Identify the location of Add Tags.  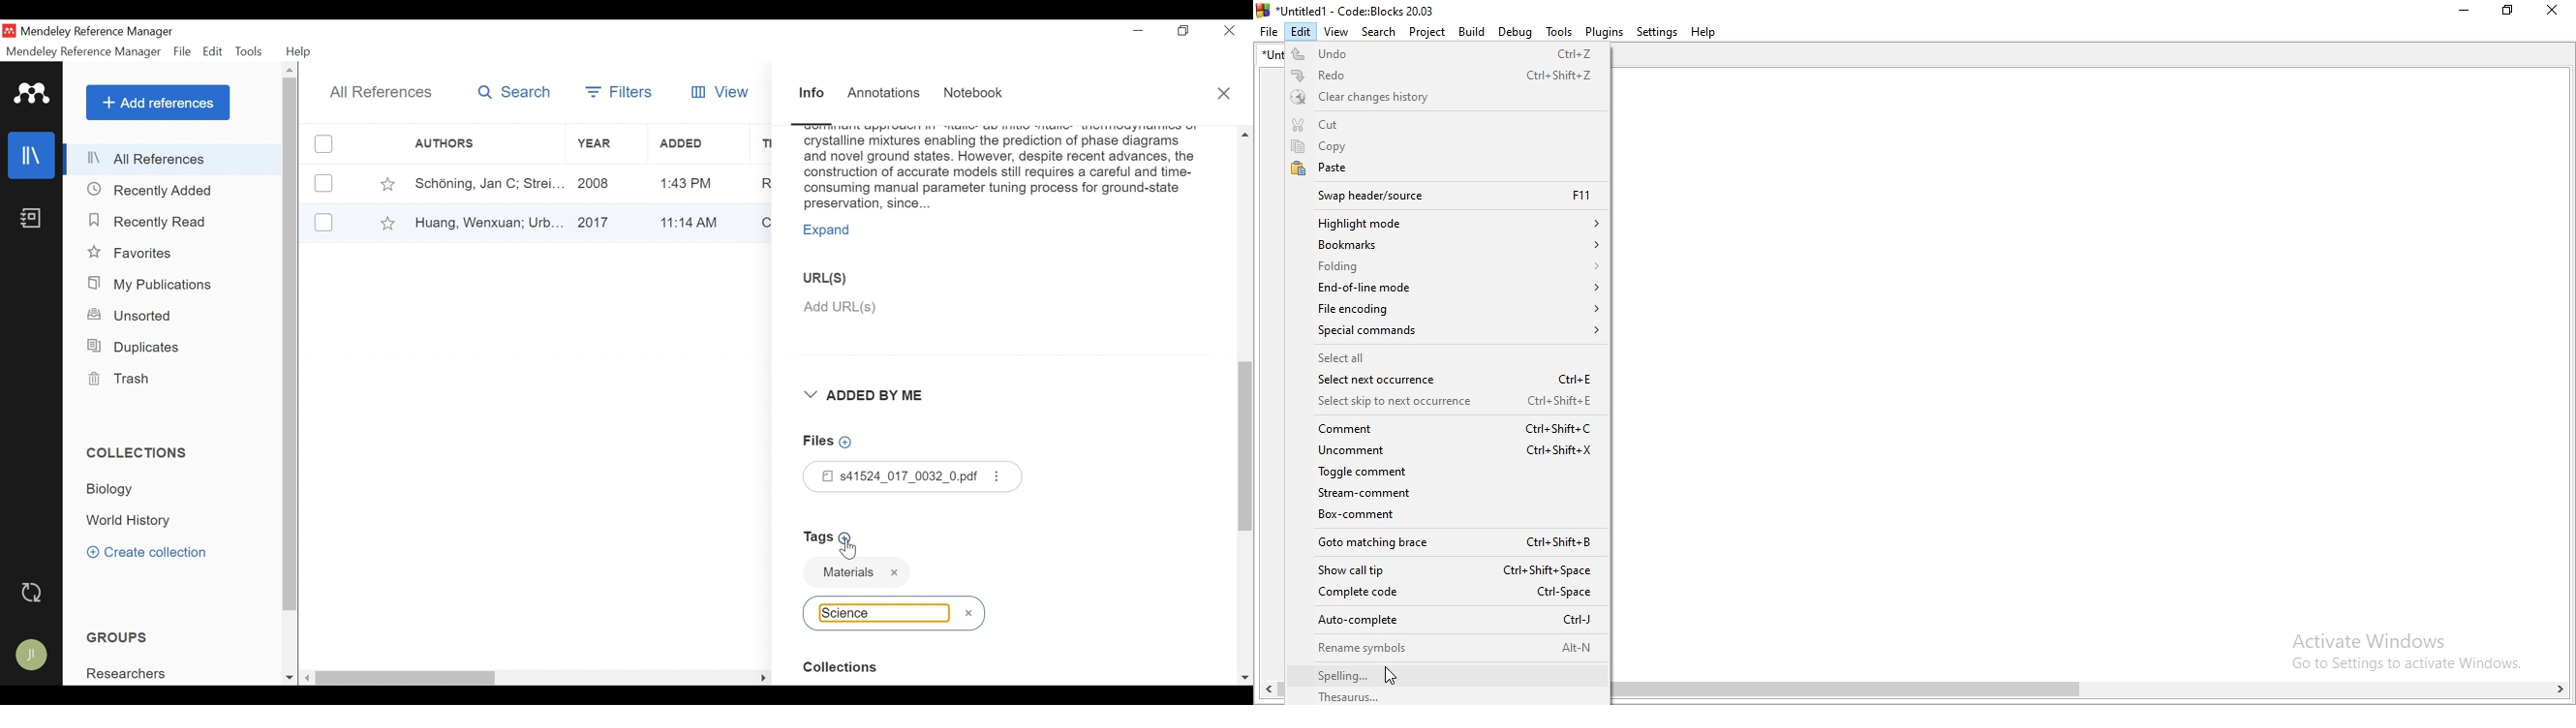
(832, 538).